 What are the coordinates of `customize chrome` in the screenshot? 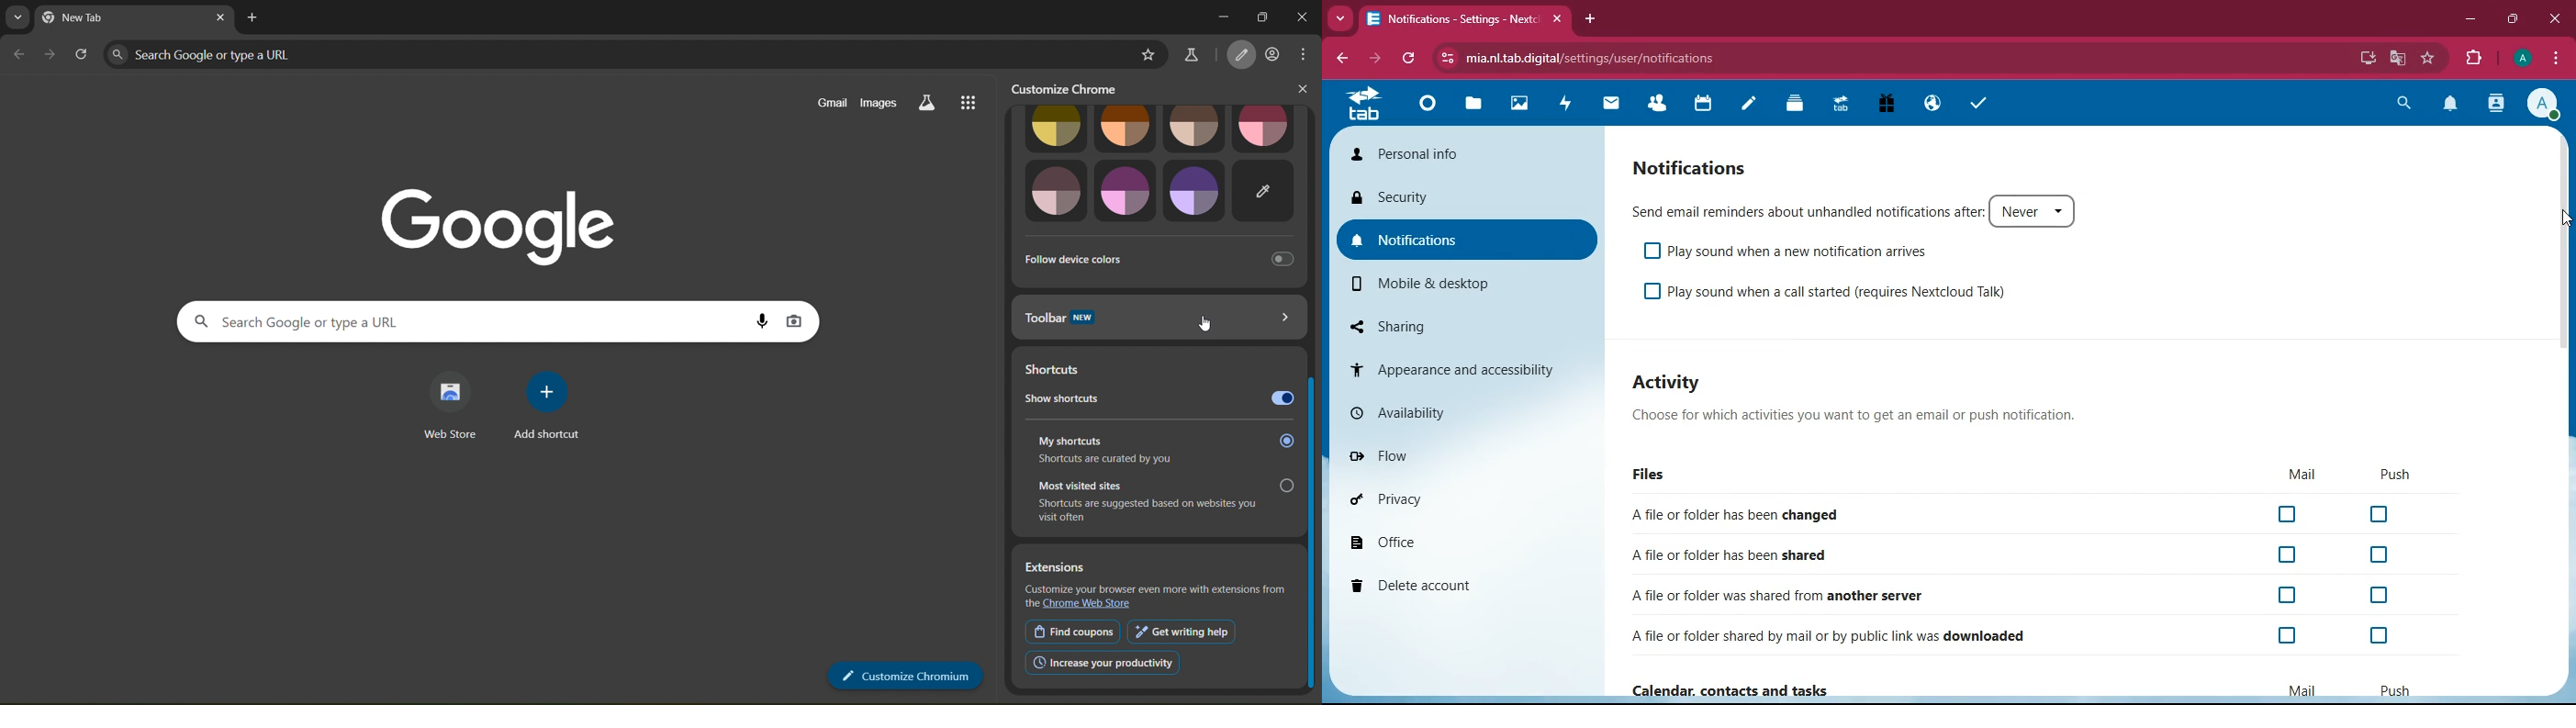 It's located at (903, 677).